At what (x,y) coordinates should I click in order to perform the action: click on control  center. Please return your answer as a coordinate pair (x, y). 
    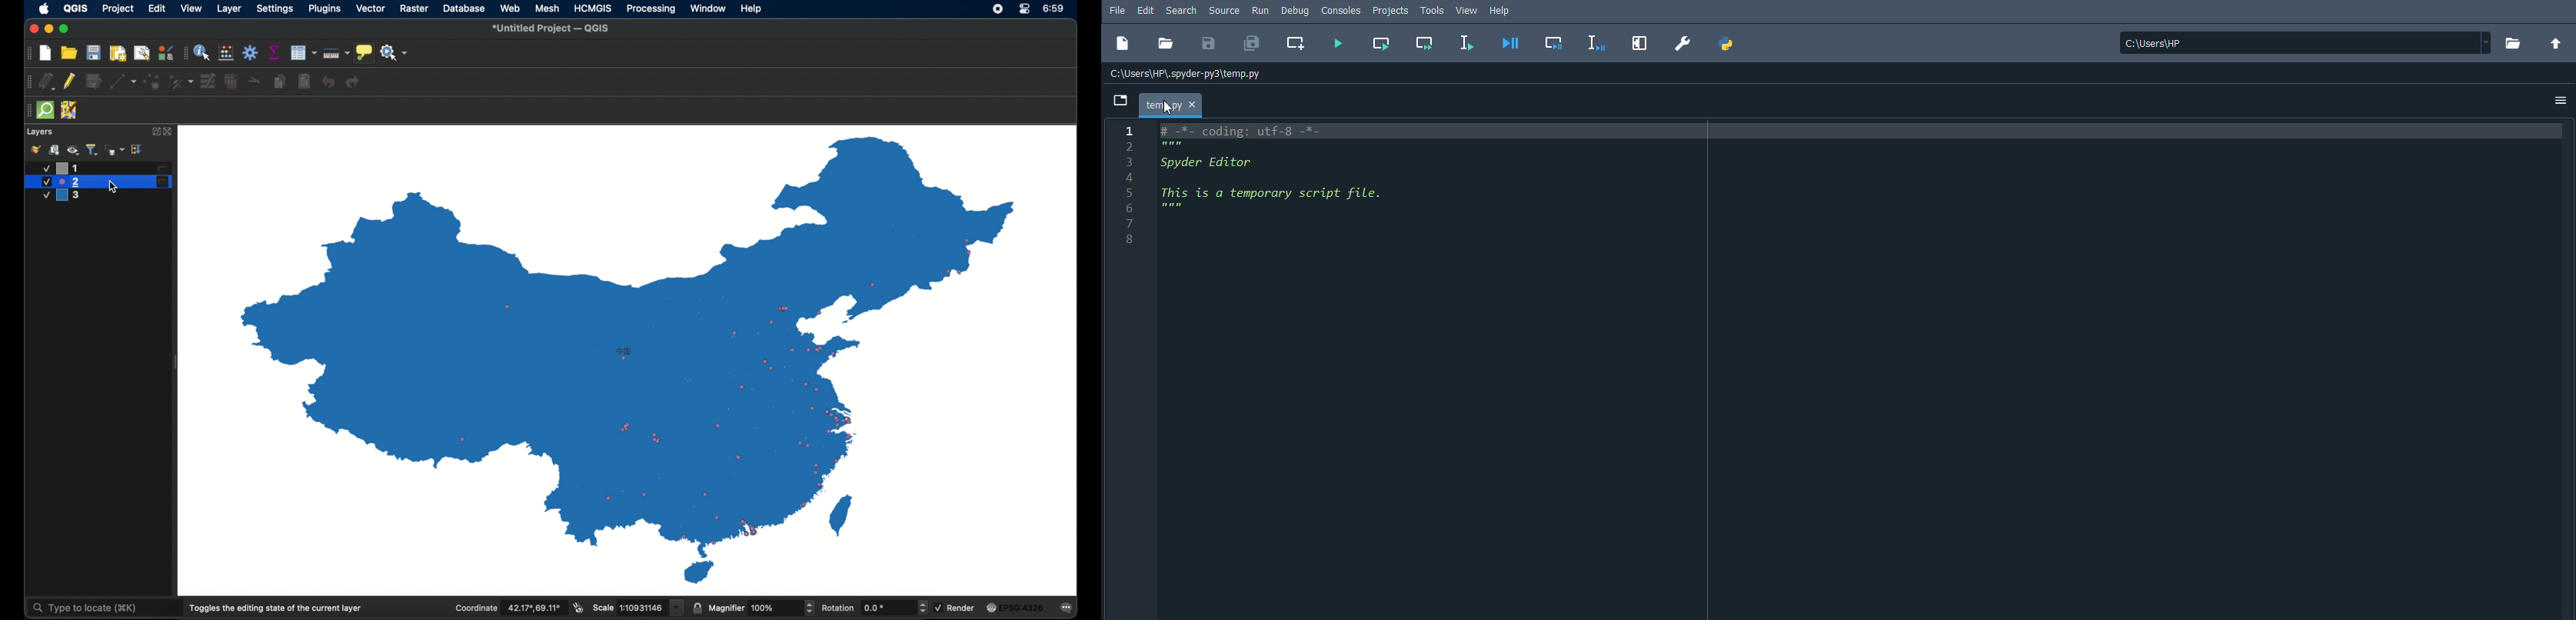
    Looking at the image, I should click on (997, 10).